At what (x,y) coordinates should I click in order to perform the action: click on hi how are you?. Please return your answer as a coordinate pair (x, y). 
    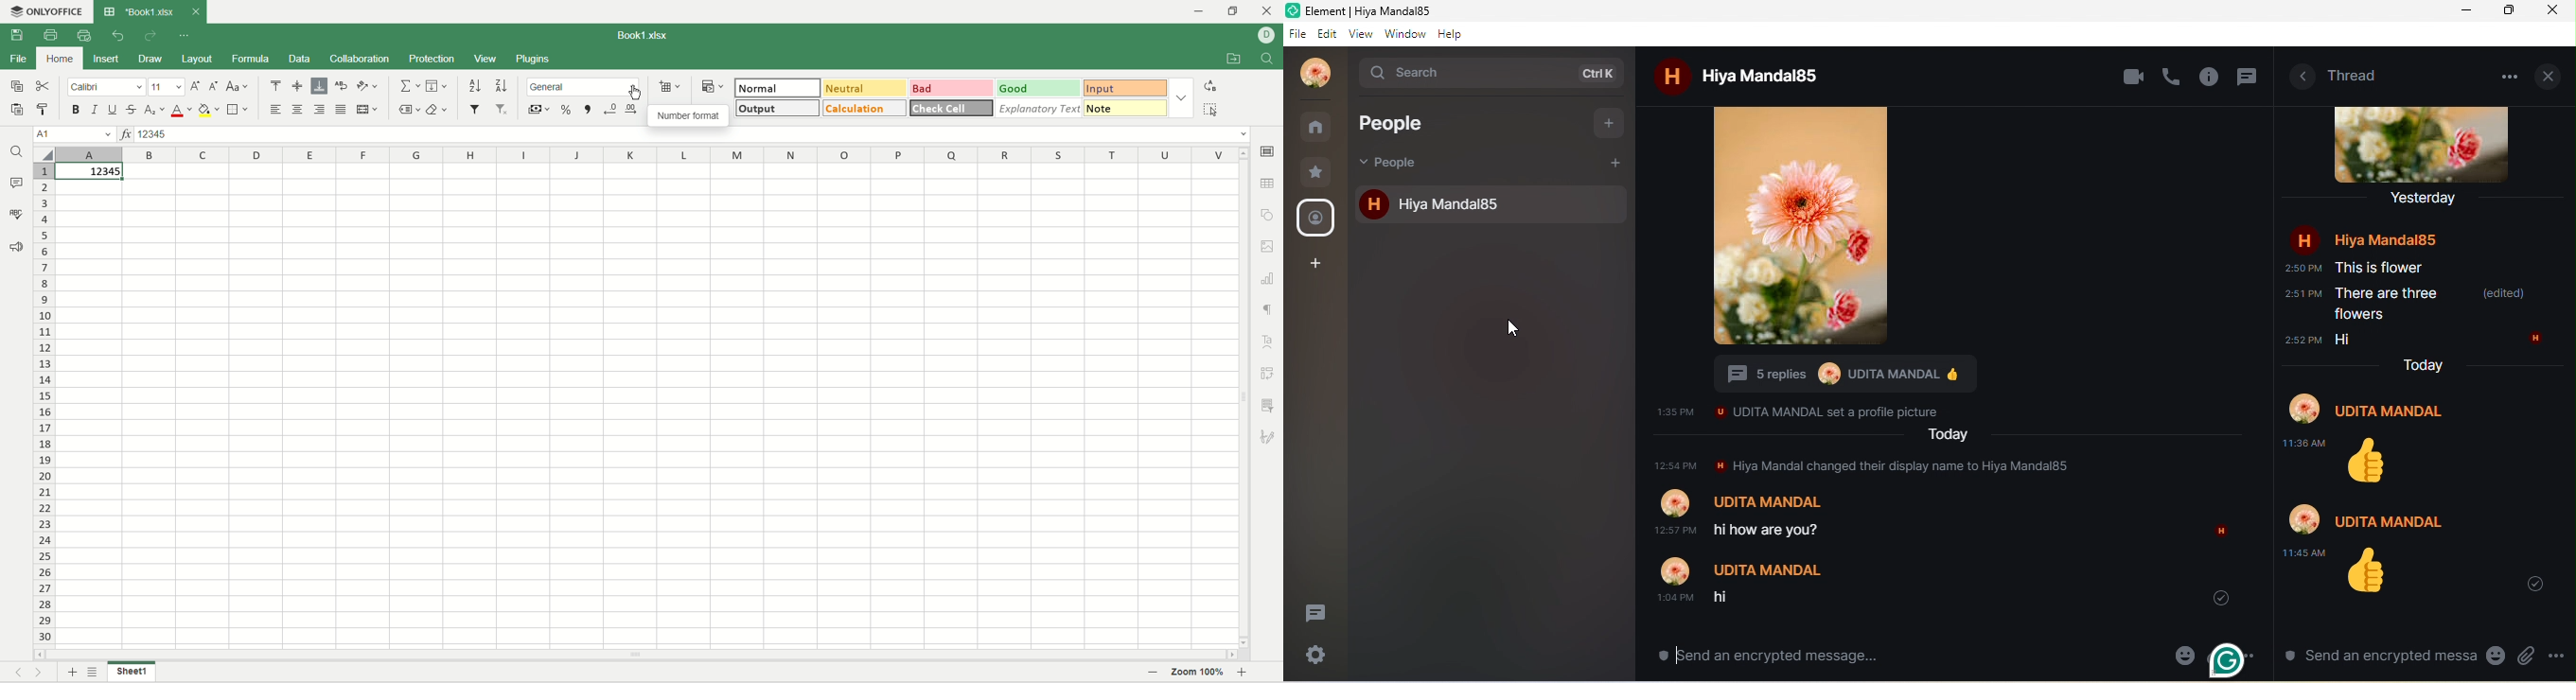
    Looking at the image, I should click on (1773, 528).